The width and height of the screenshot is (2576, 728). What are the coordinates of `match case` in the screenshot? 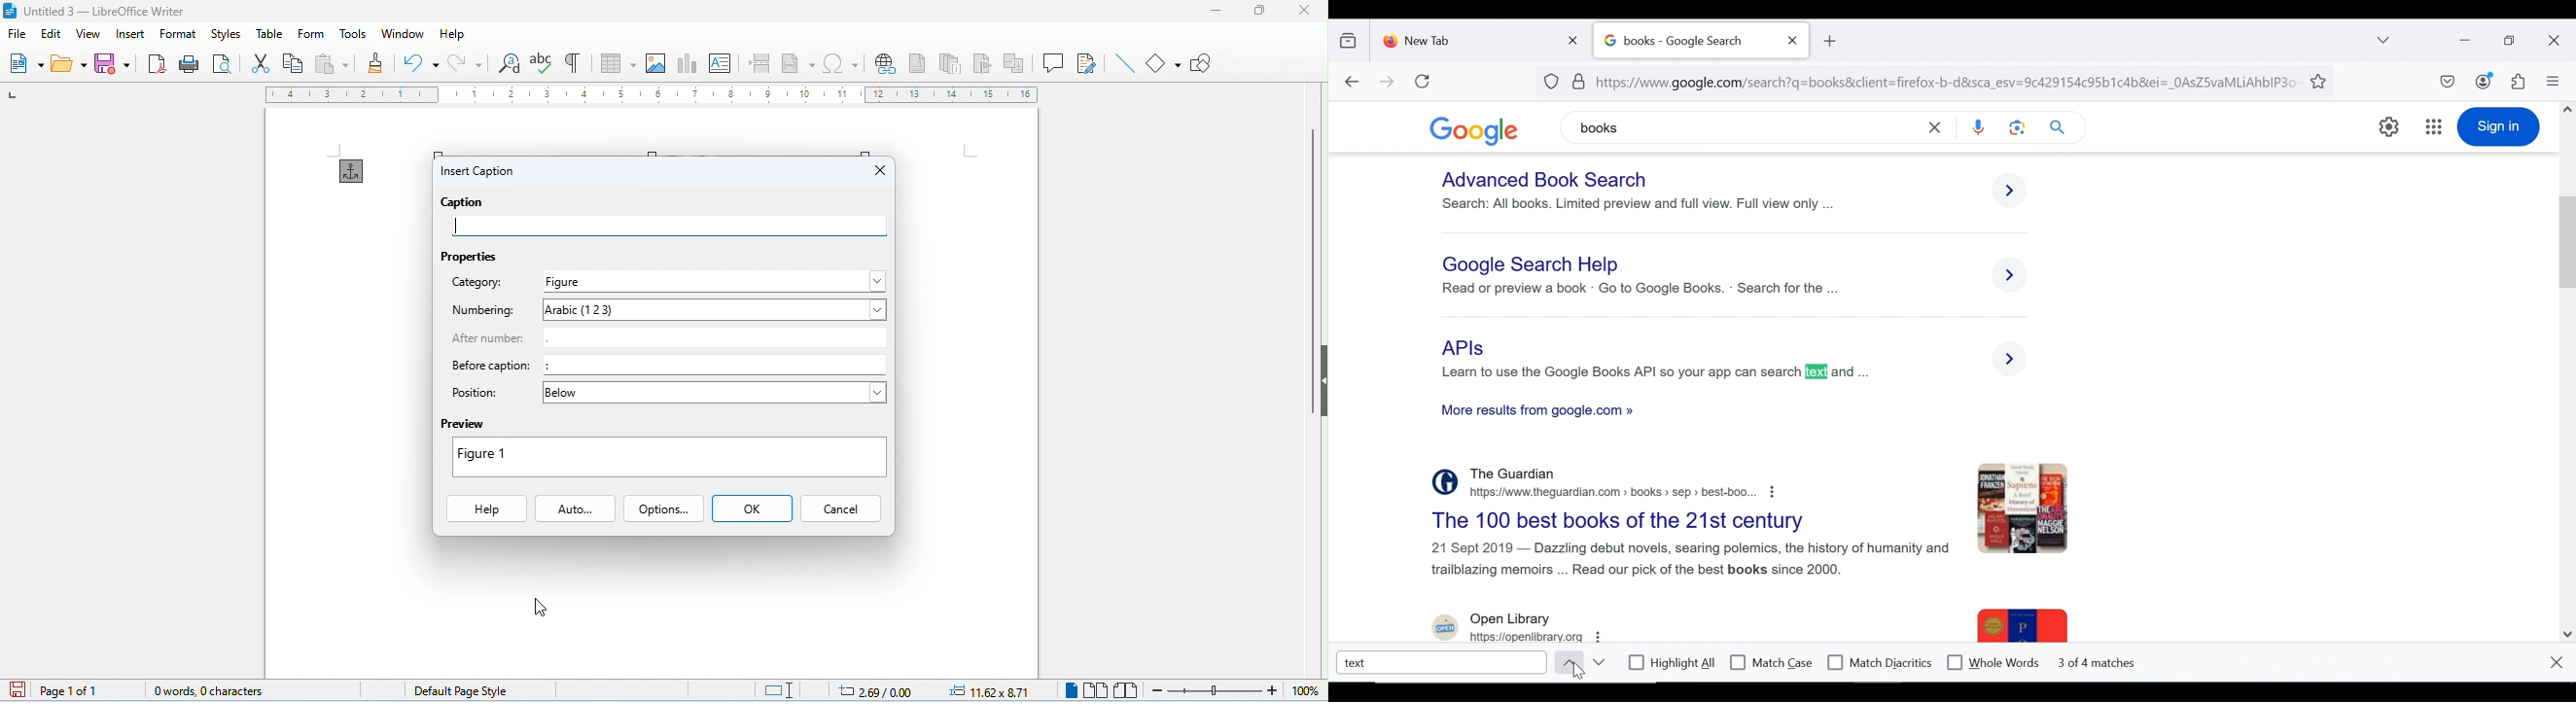 It's located at (1772, 662).